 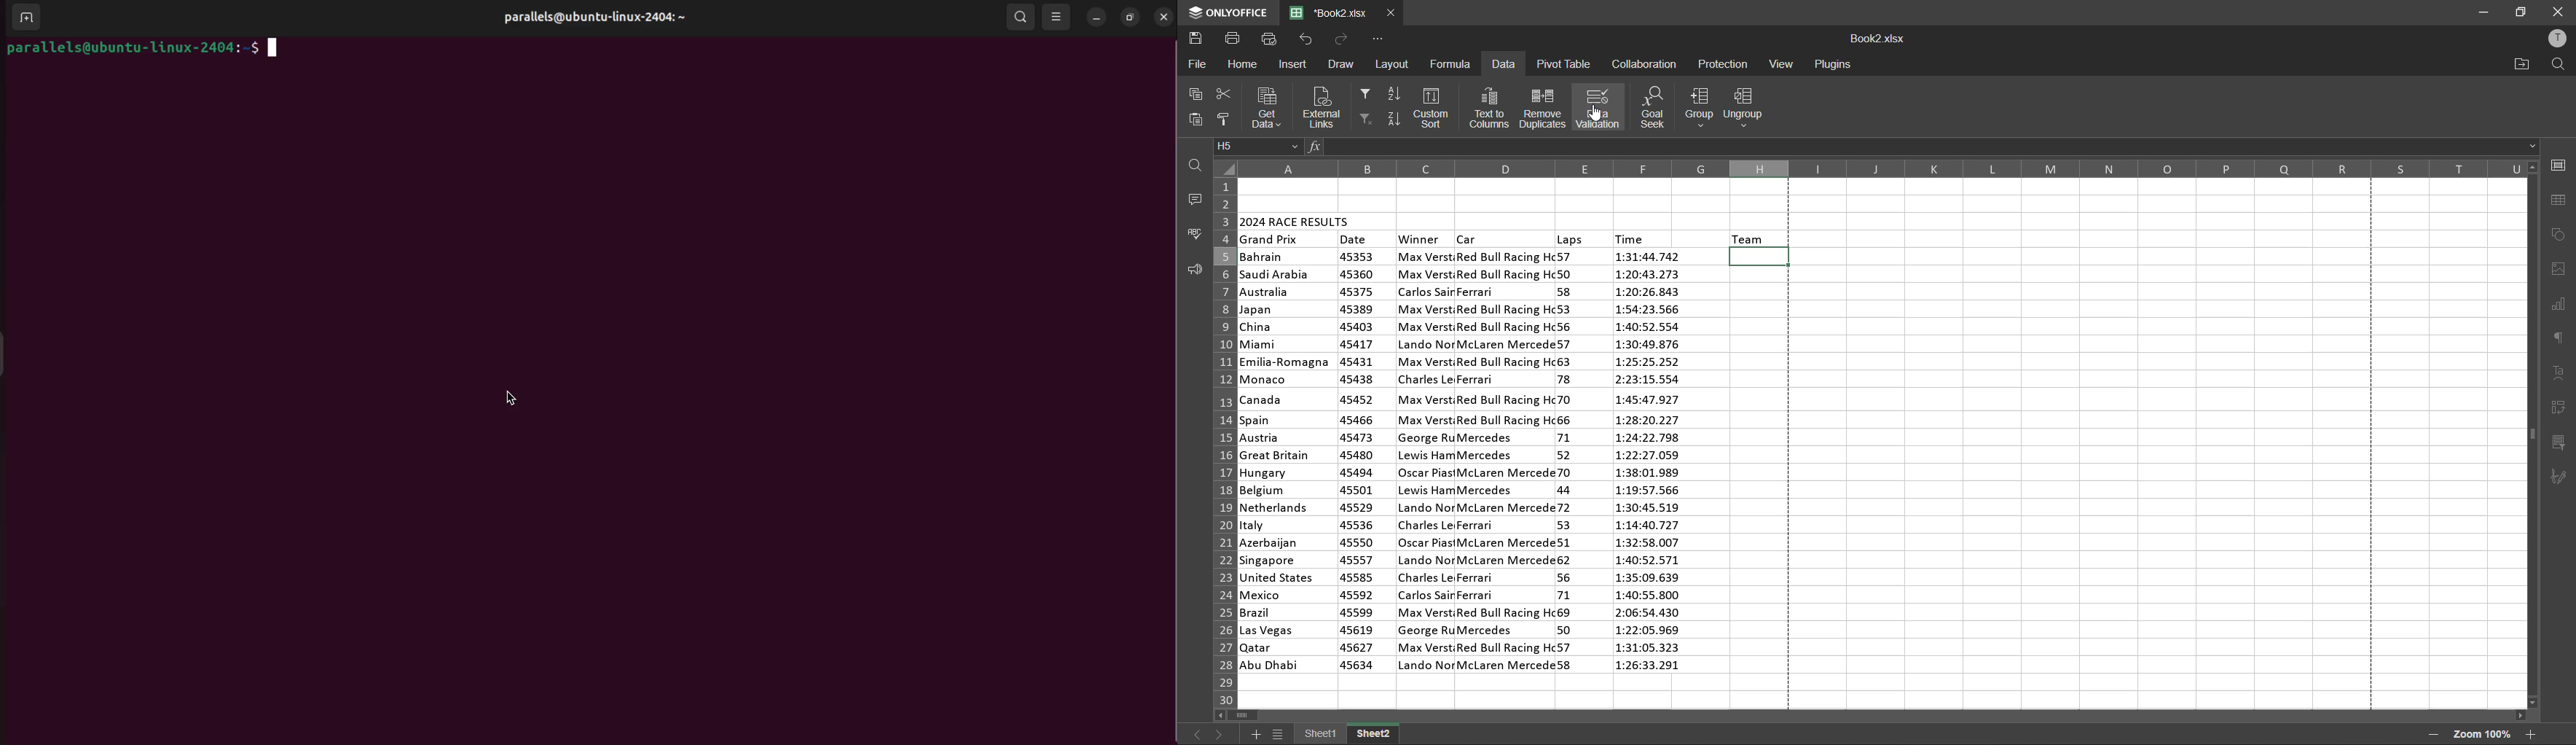 What do you see at coordinates (1342, 62) in the screenshot?
I see `draw` at bounding box center [1342, 62].